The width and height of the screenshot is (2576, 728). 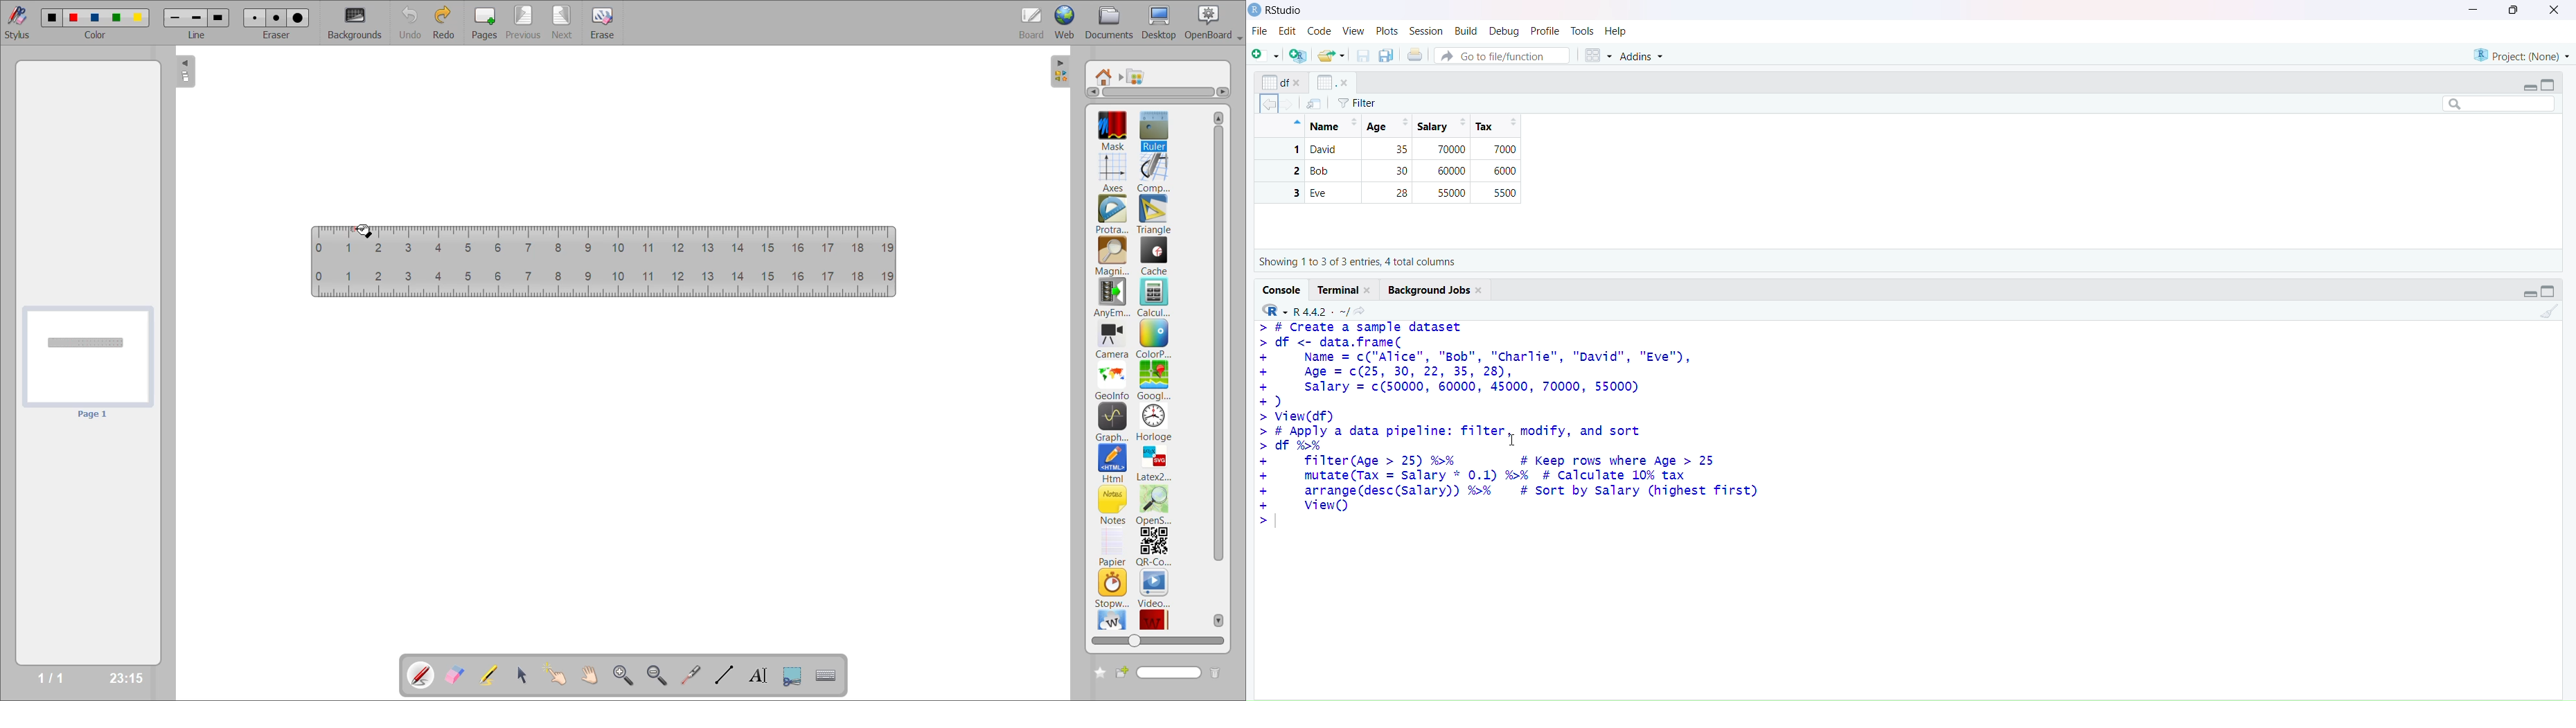 I want to click on stopwatch, so click(x=1112, y=587).